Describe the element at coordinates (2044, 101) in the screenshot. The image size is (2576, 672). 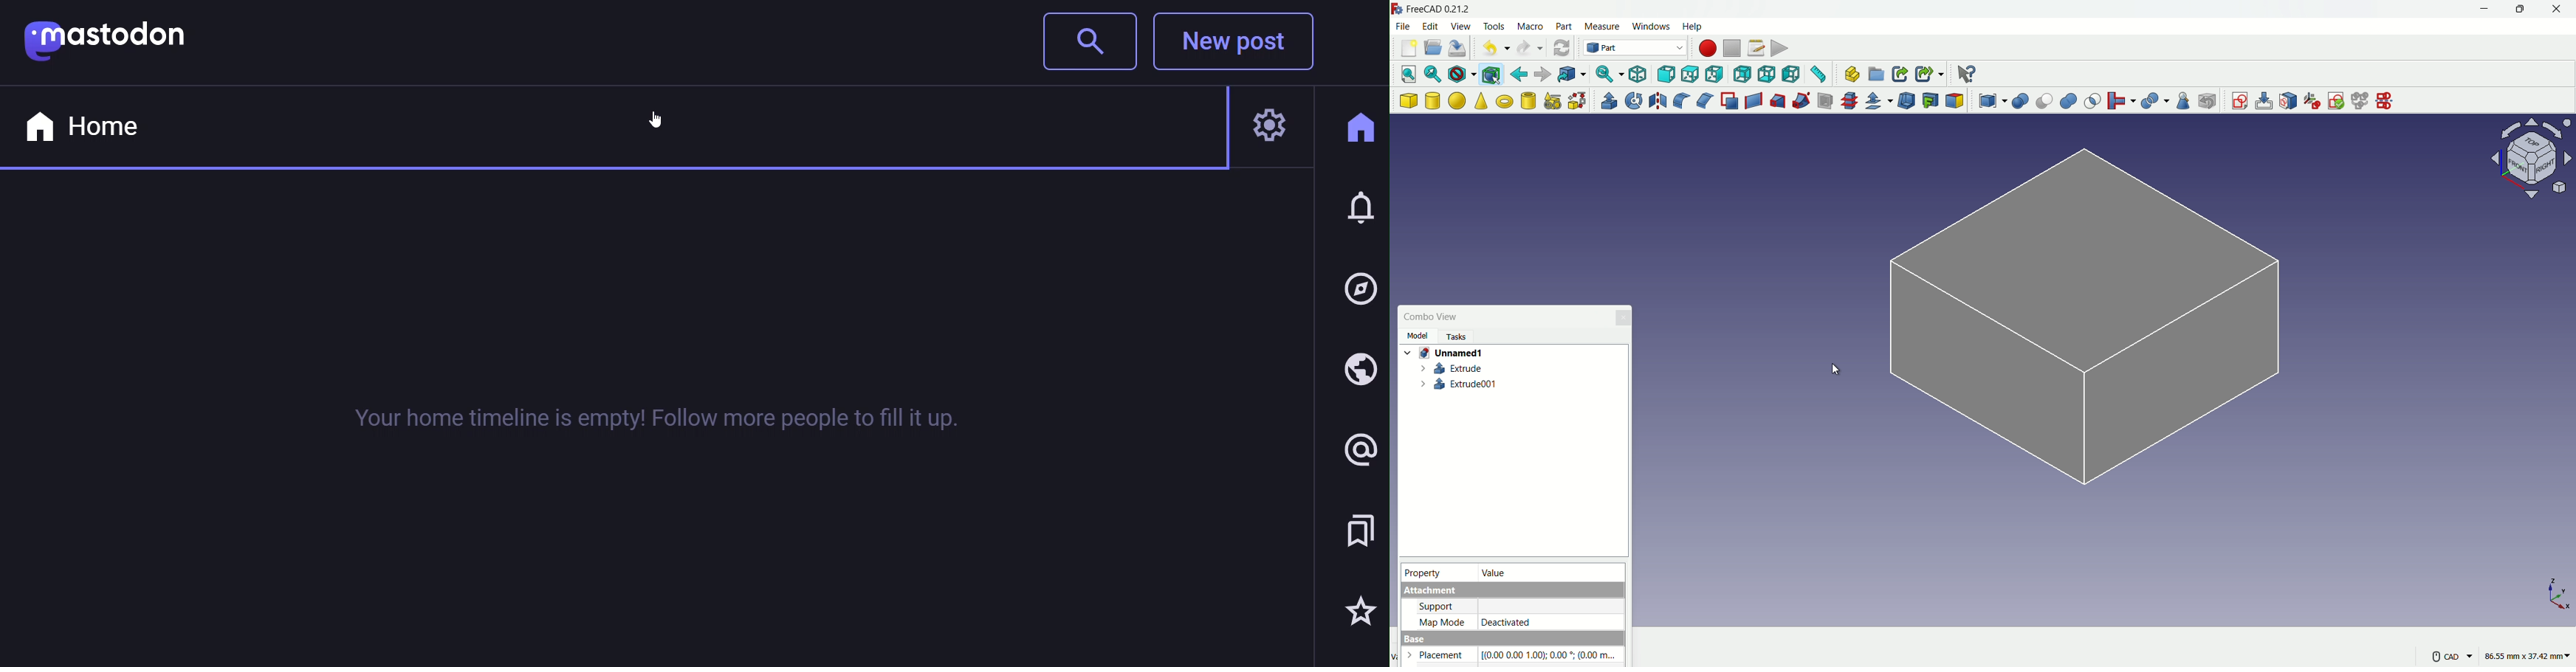
I see `cut` at that location.